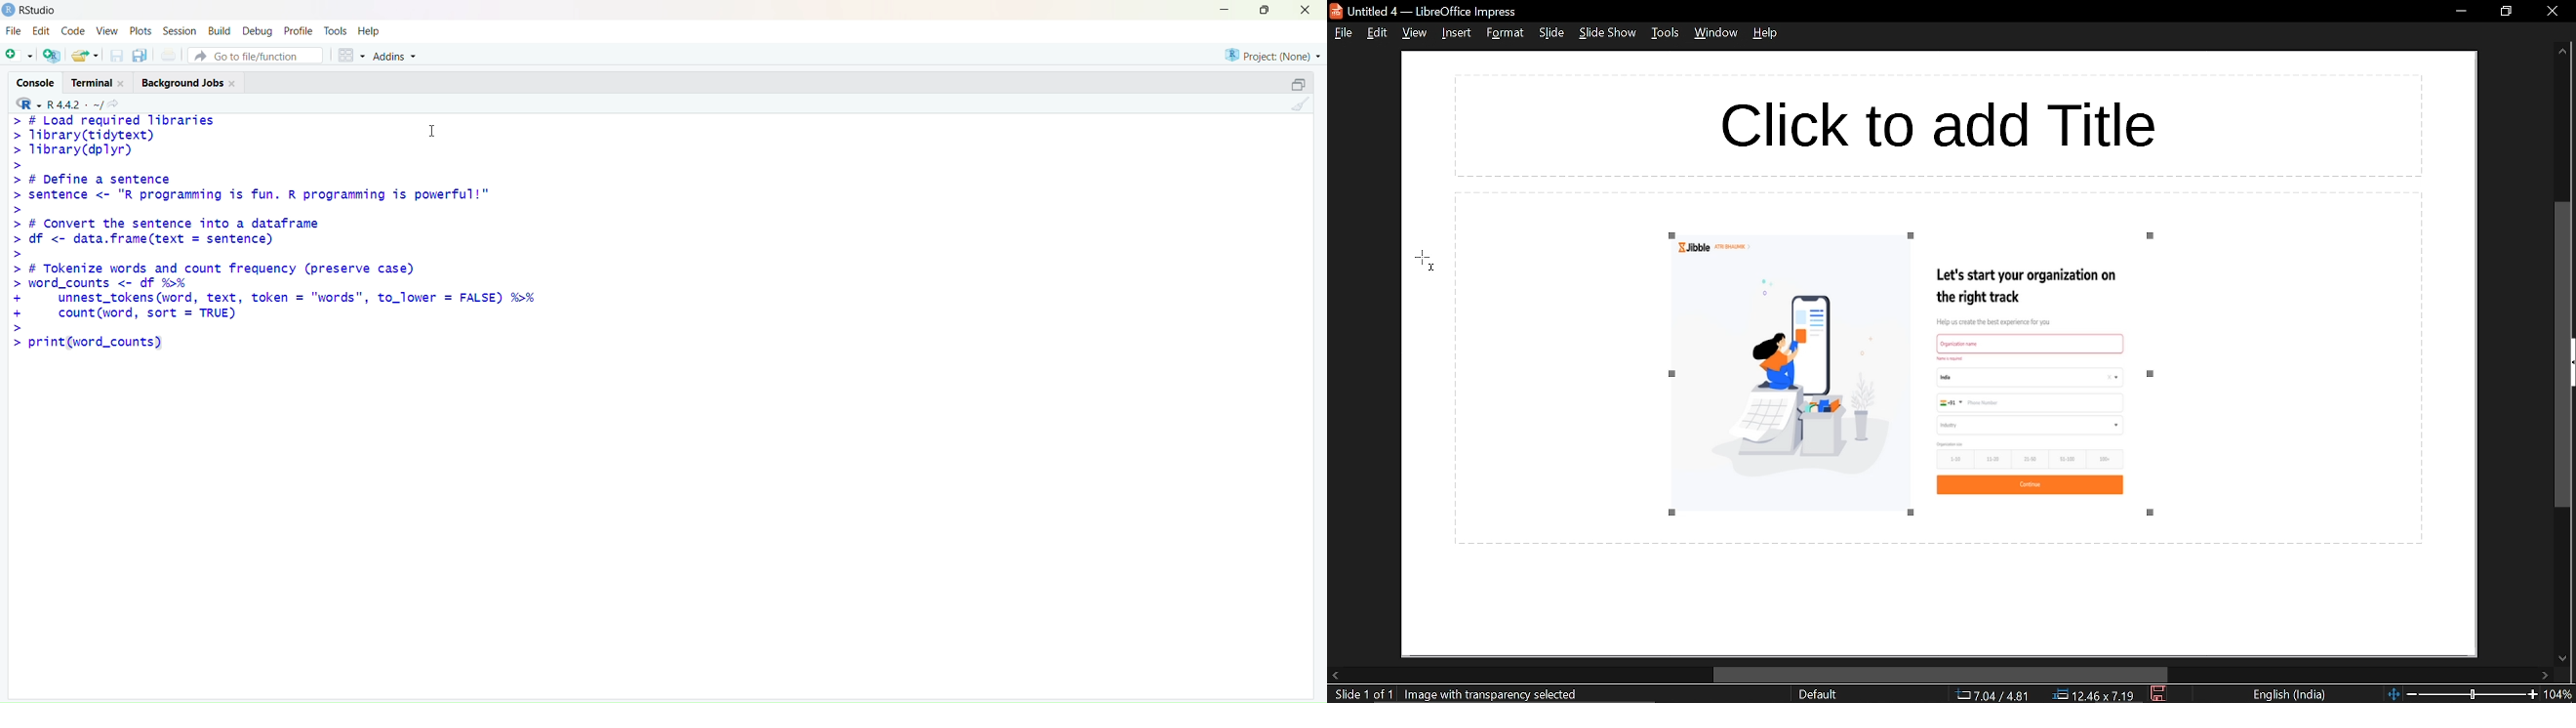  I want to click on current zoom, so click(2561, 694).